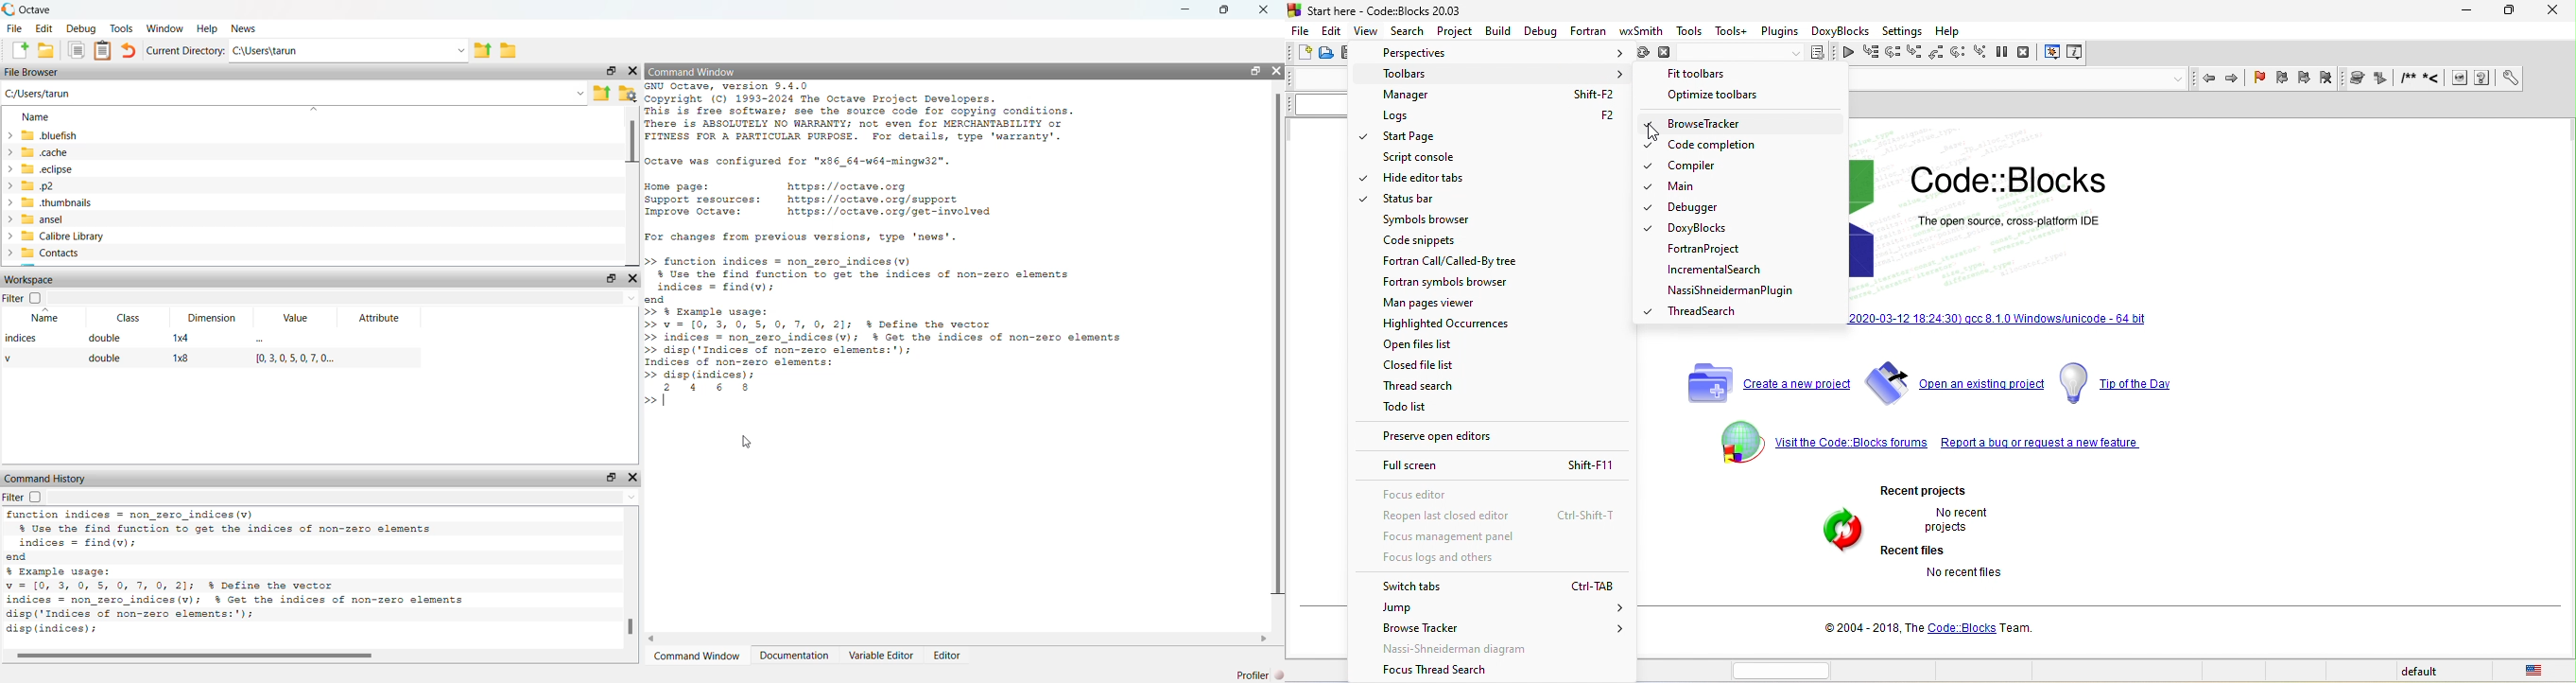 The width and height of the screenshot is (2576, 700). Describe the element at coordinates (270, 575) in the screenshot. I see `% Use the find function to get the indices of non-zero elements
indices = find (v);

end

% Example usage:

v=1[0 305 0 7, 0, 2]; % Define the vector

indices = non_zero_indices(v); % Get the indices of non-zero elements

disp (‘Indices of non-zero elements:');

disp (indices);

# Octave 9.4.0, Wed Feb 26 12:53:10 2025 GMT <unknown@Richie_rich>` at that location.